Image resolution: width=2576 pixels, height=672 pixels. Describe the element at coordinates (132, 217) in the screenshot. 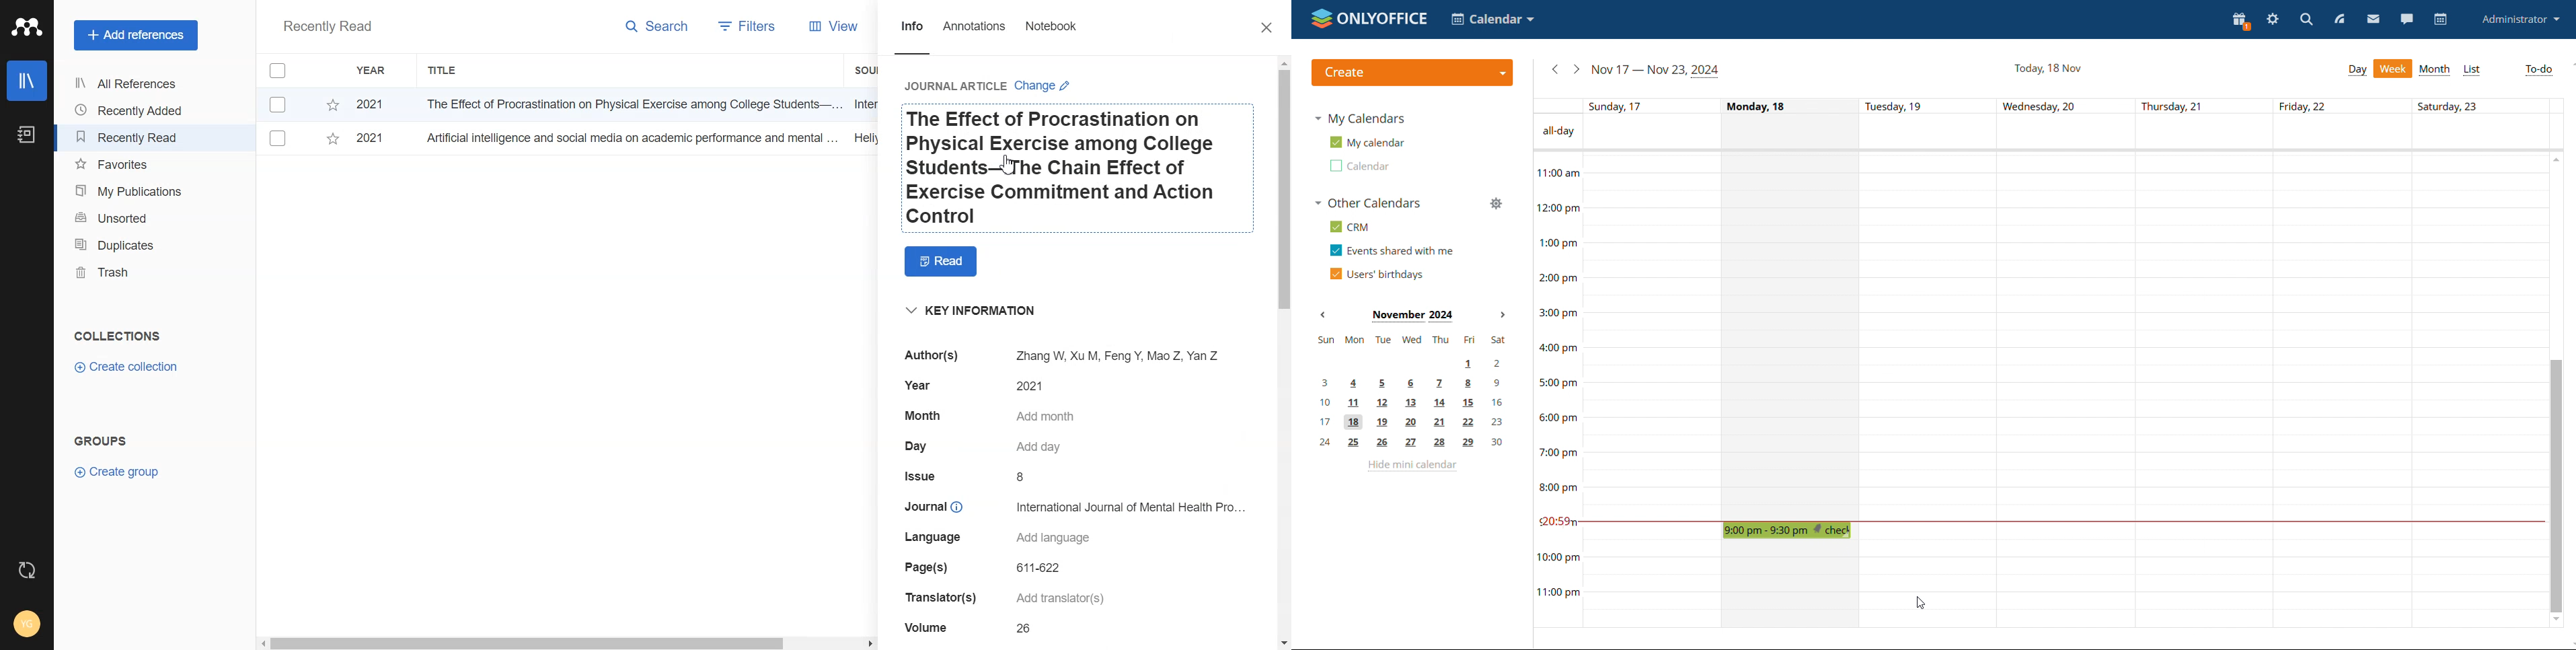

I see `Unsorted` at that location.